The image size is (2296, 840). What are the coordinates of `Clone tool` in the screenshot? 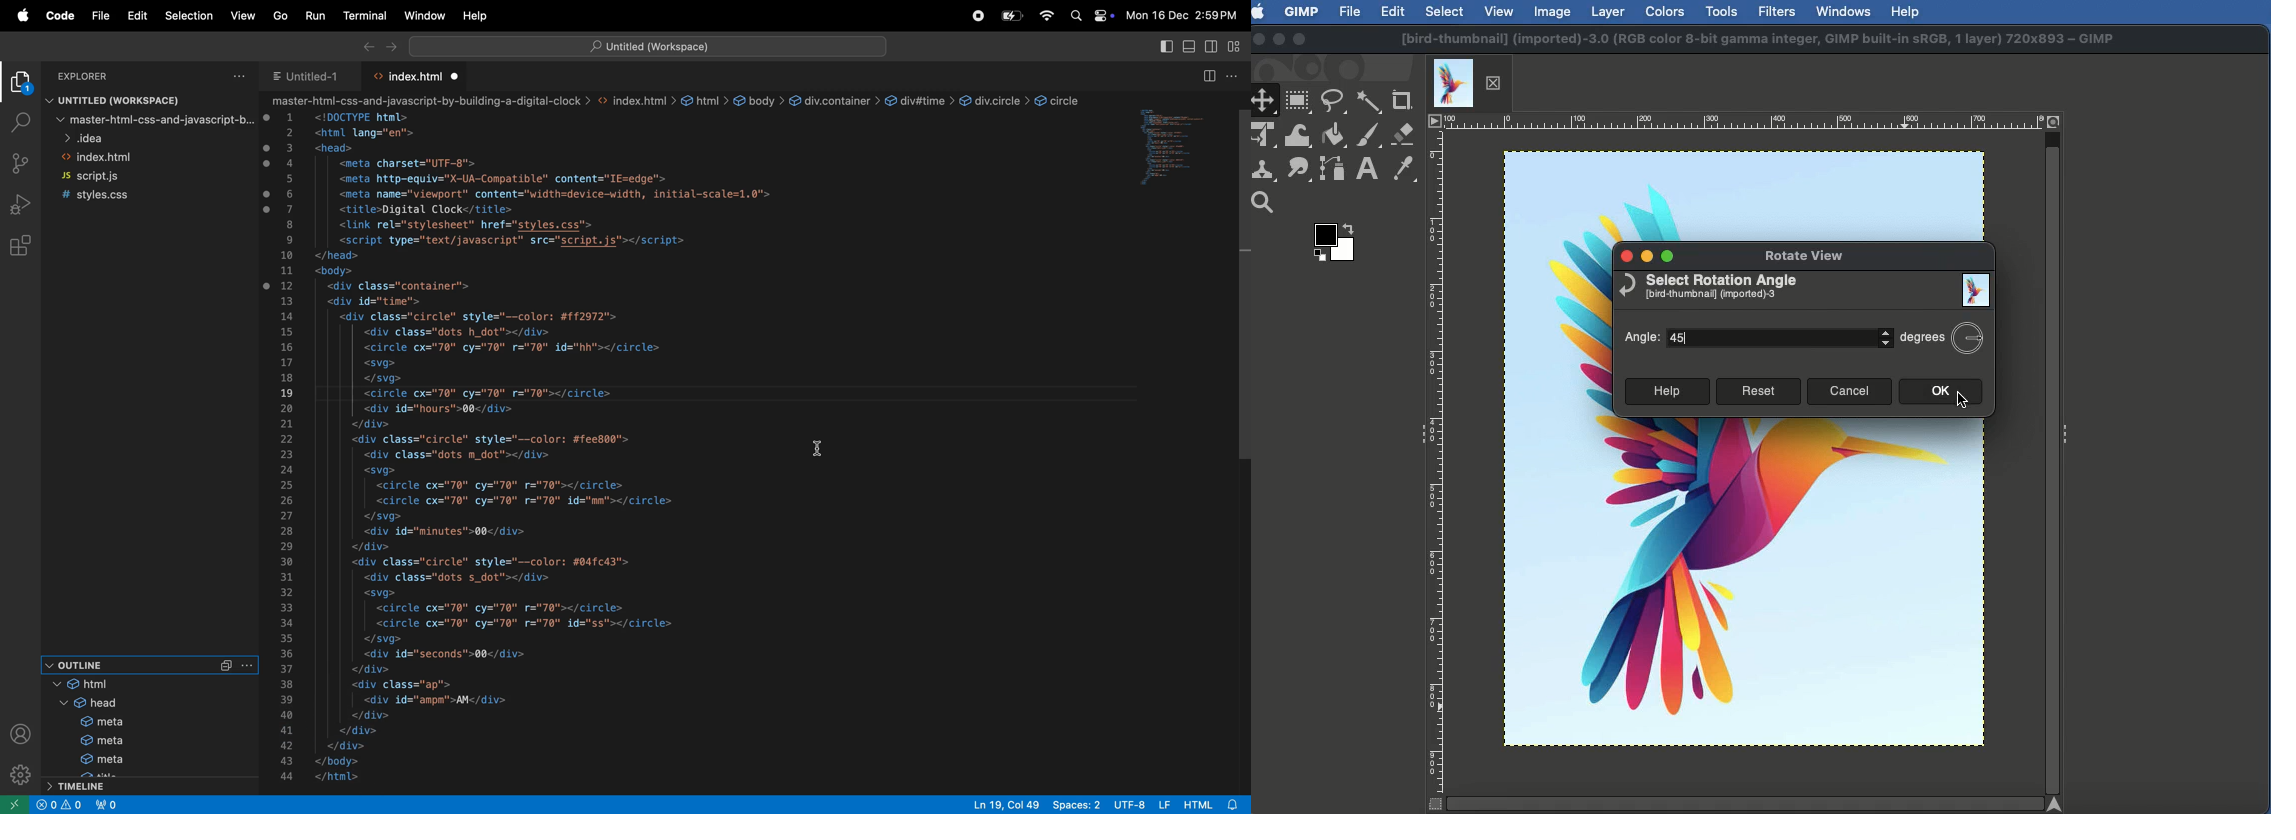 It's located at (1266, 171).